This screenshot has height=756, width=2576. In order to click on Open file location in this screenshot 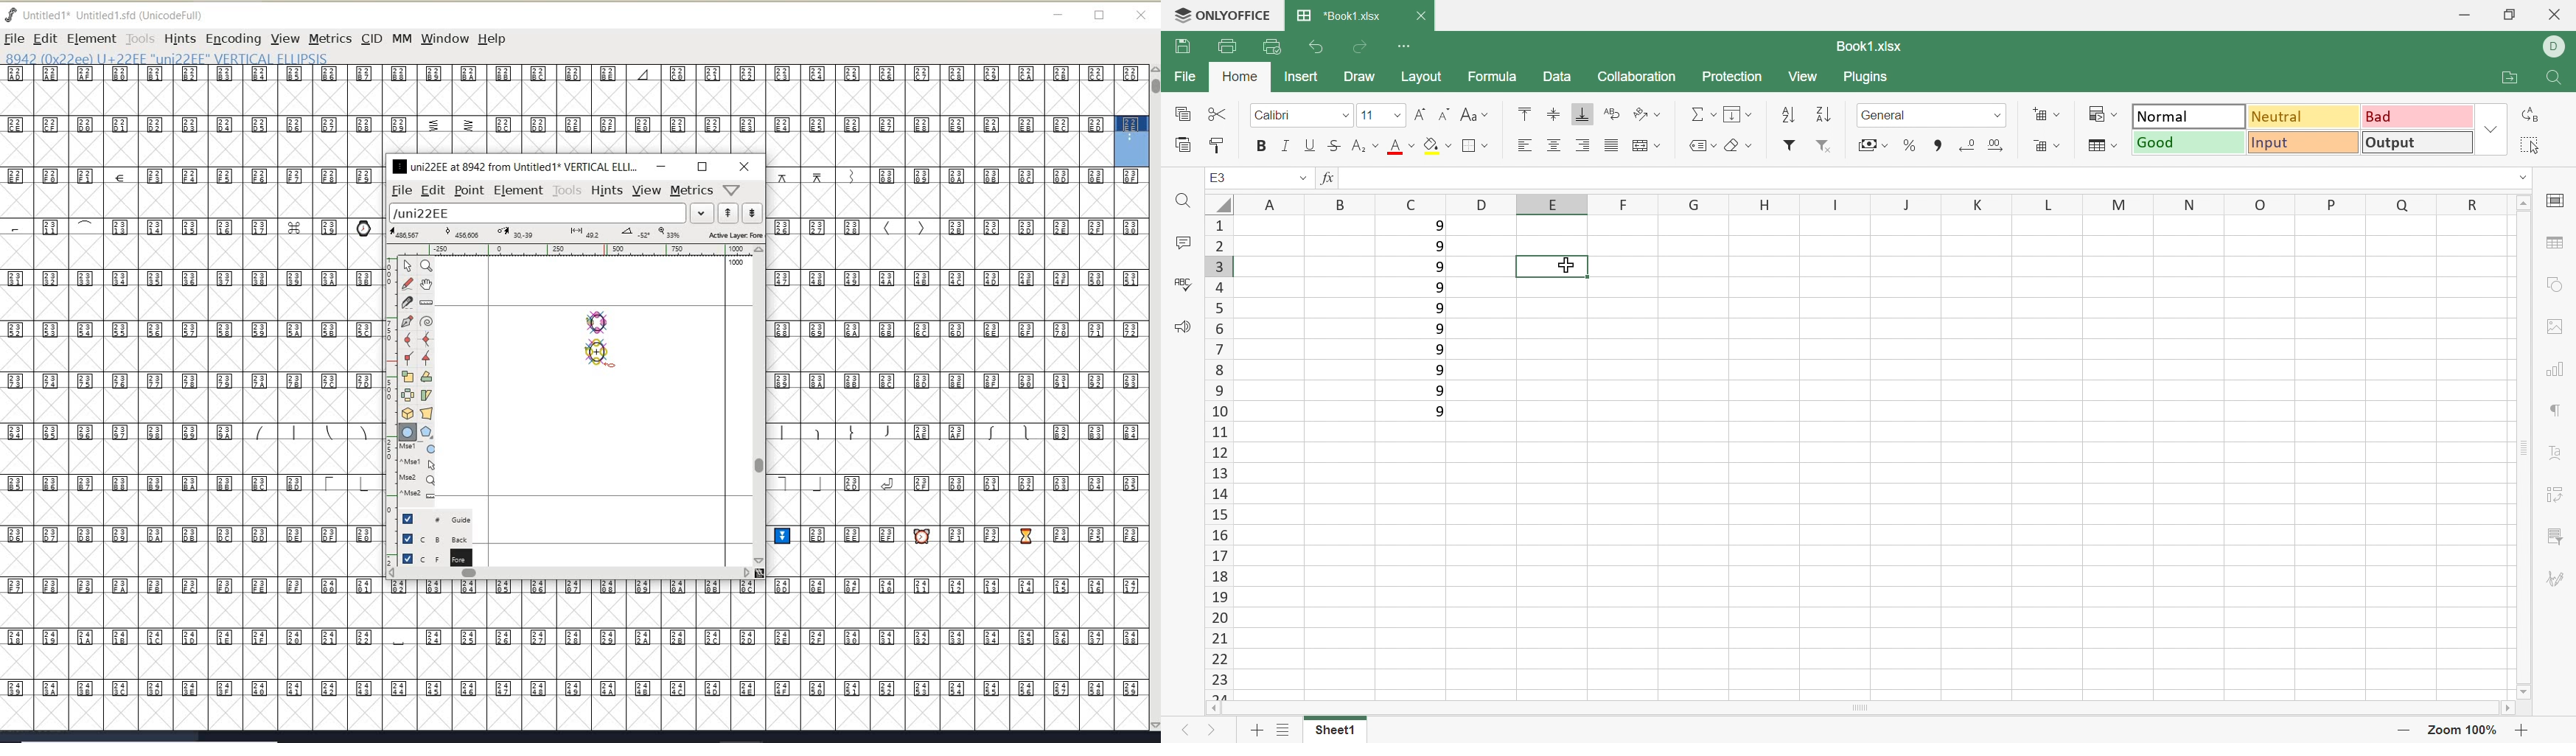, I will do `click(2516, 79)`.